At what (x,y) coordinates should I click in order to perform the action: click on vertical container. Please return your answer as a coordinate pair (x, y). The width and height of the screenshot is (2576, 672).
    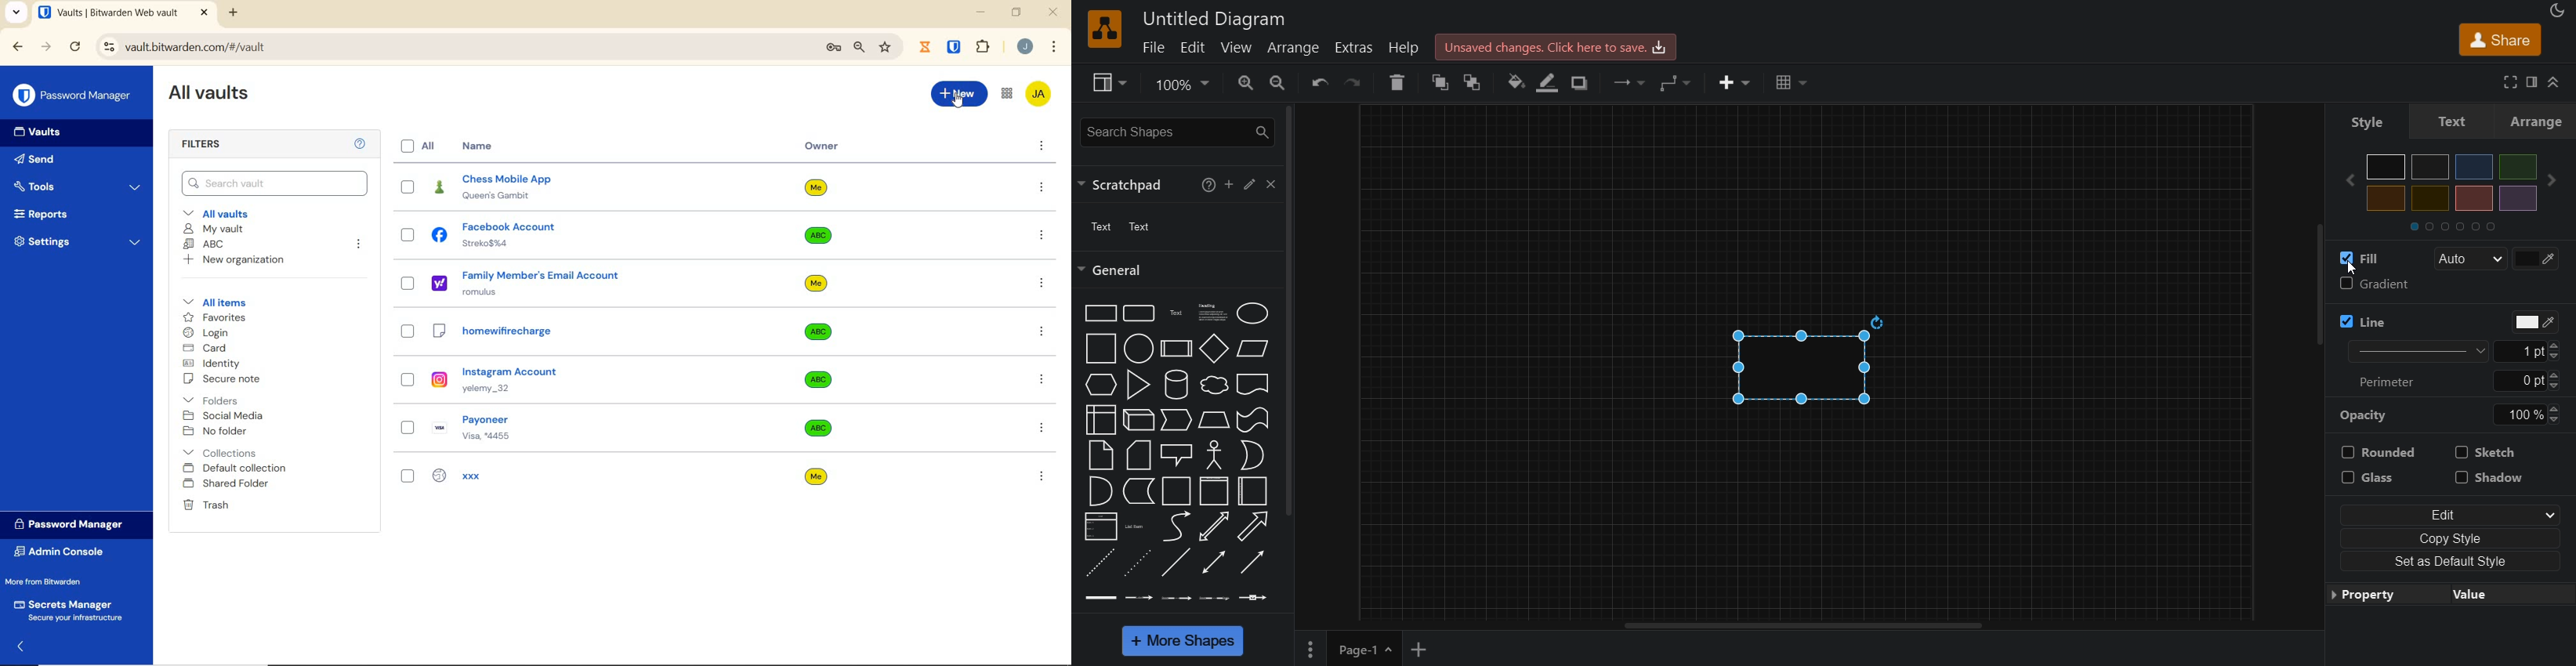
    Looking at the image, I should click on (1213, 491).